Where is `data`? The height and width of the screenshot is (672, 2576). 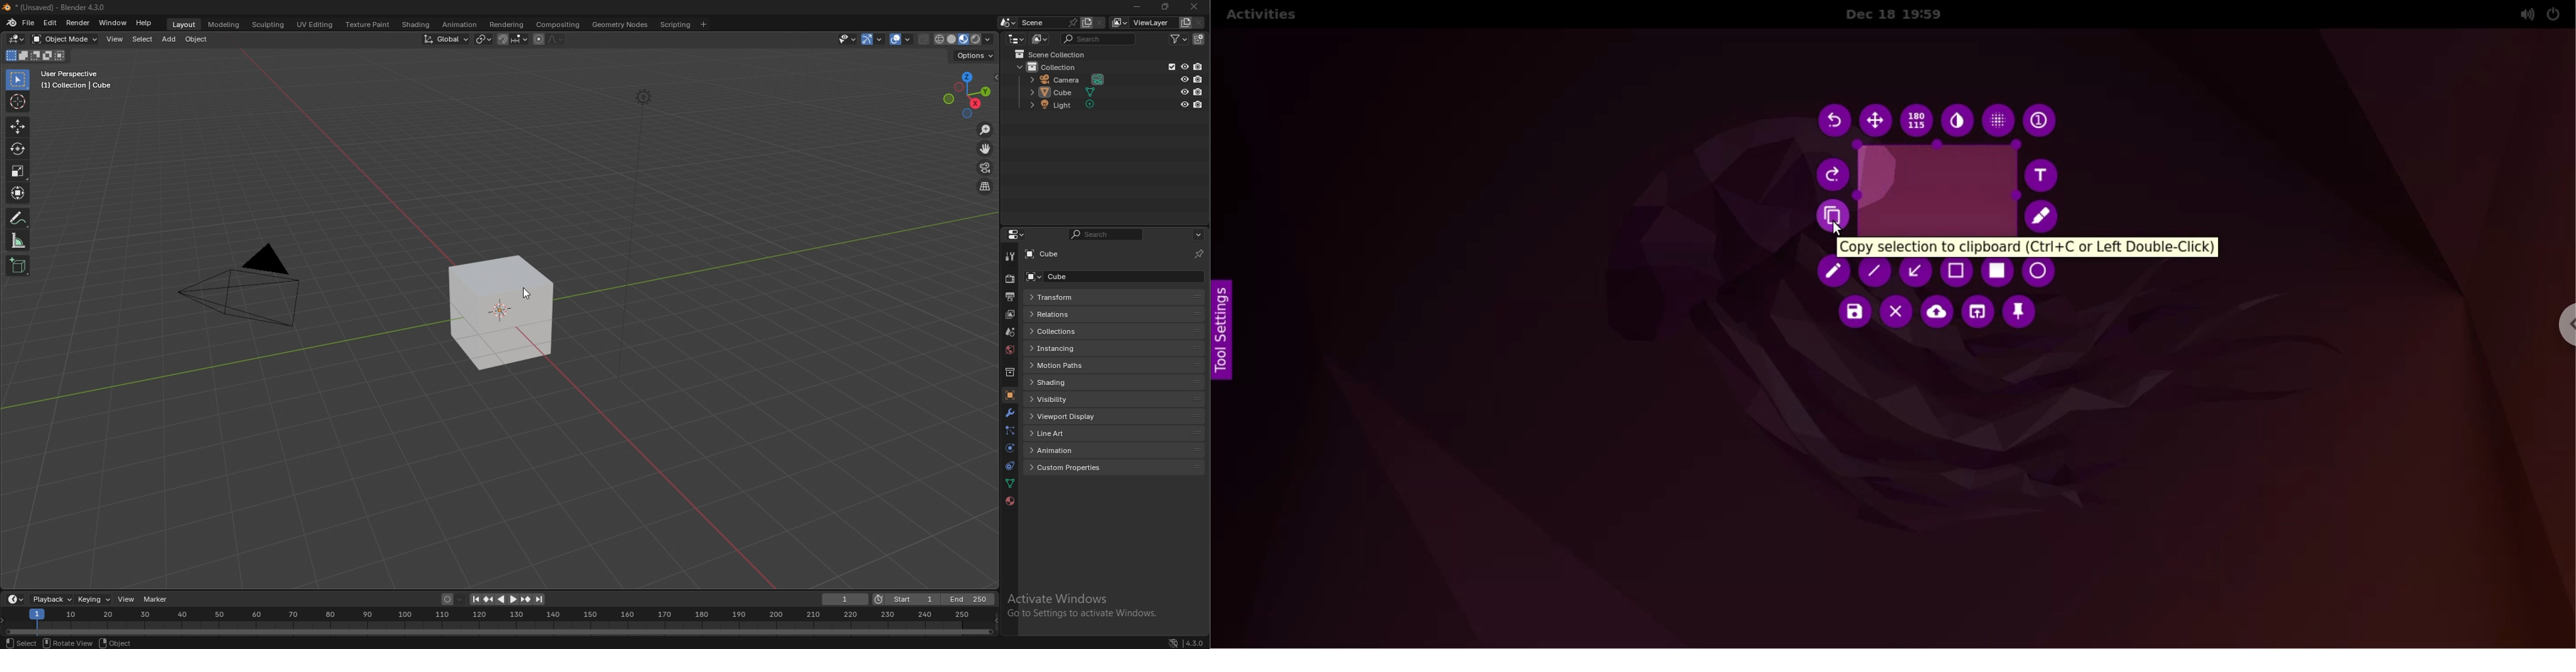
data is located at coordinates (1009, 484).